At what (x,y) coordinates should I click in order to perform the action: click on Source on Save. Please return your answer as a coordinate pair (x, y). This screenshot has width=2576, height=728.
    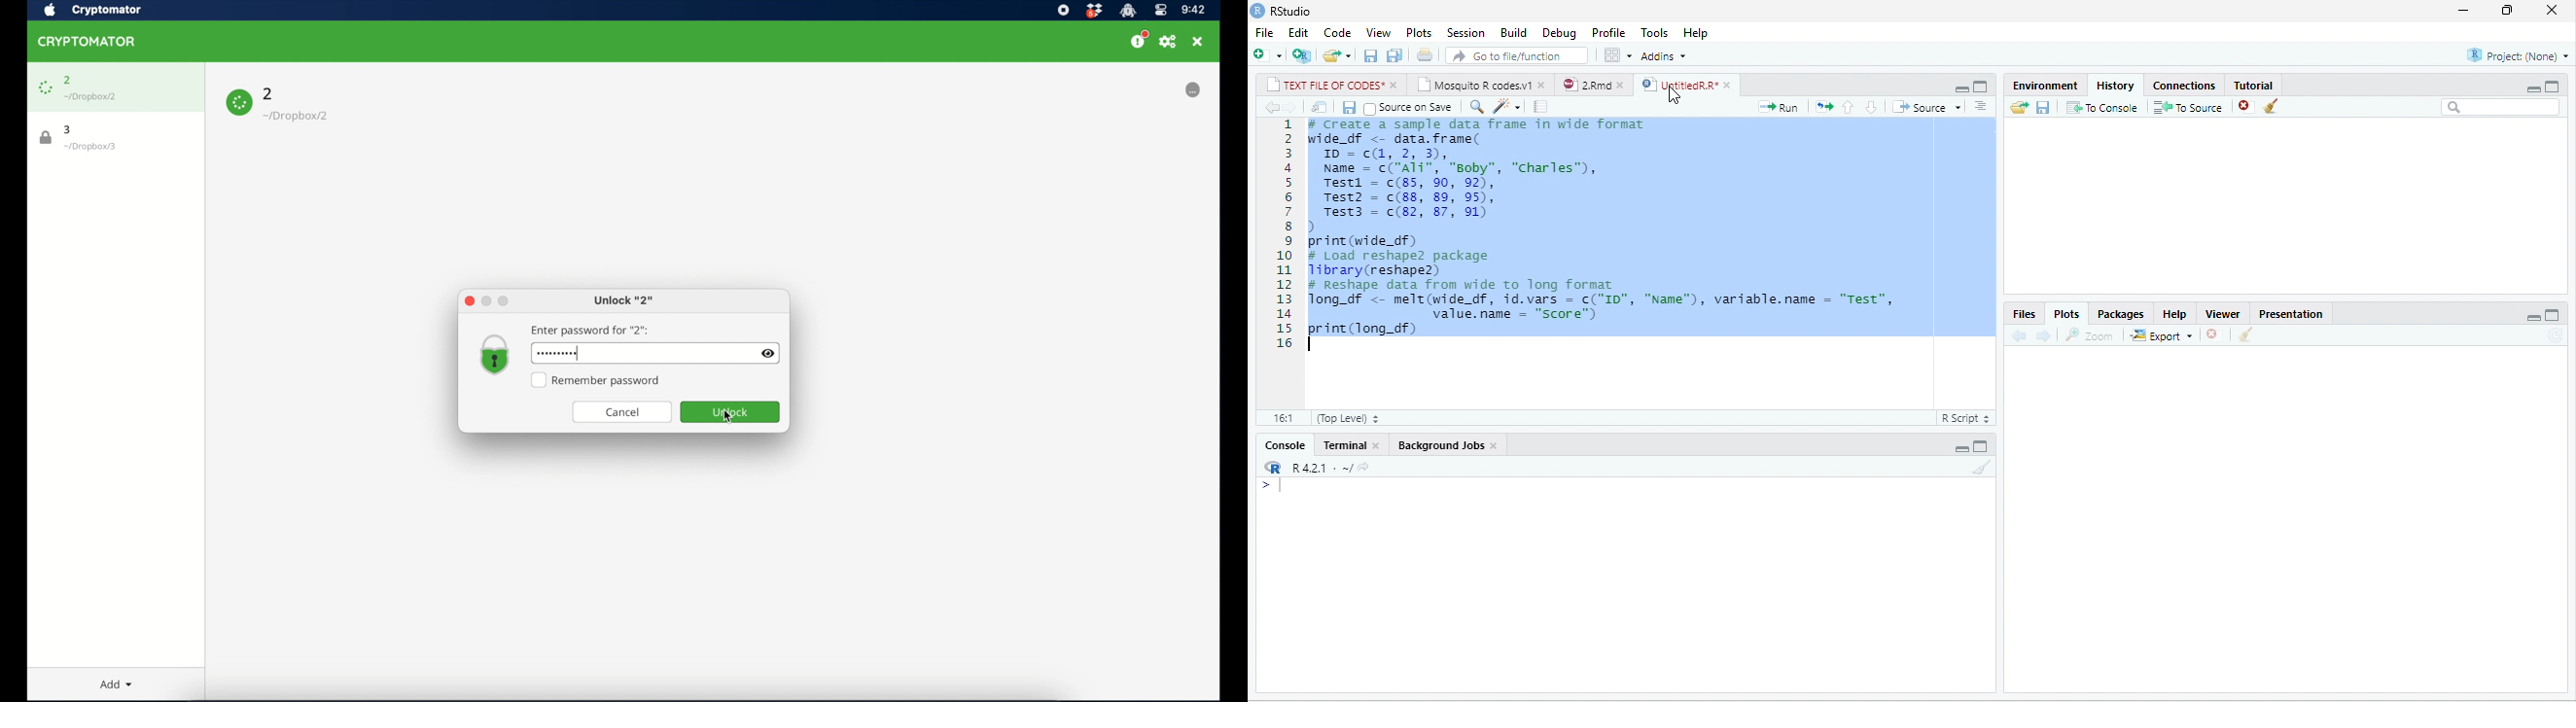
    Looking at the image, I should click on (1408, 108).